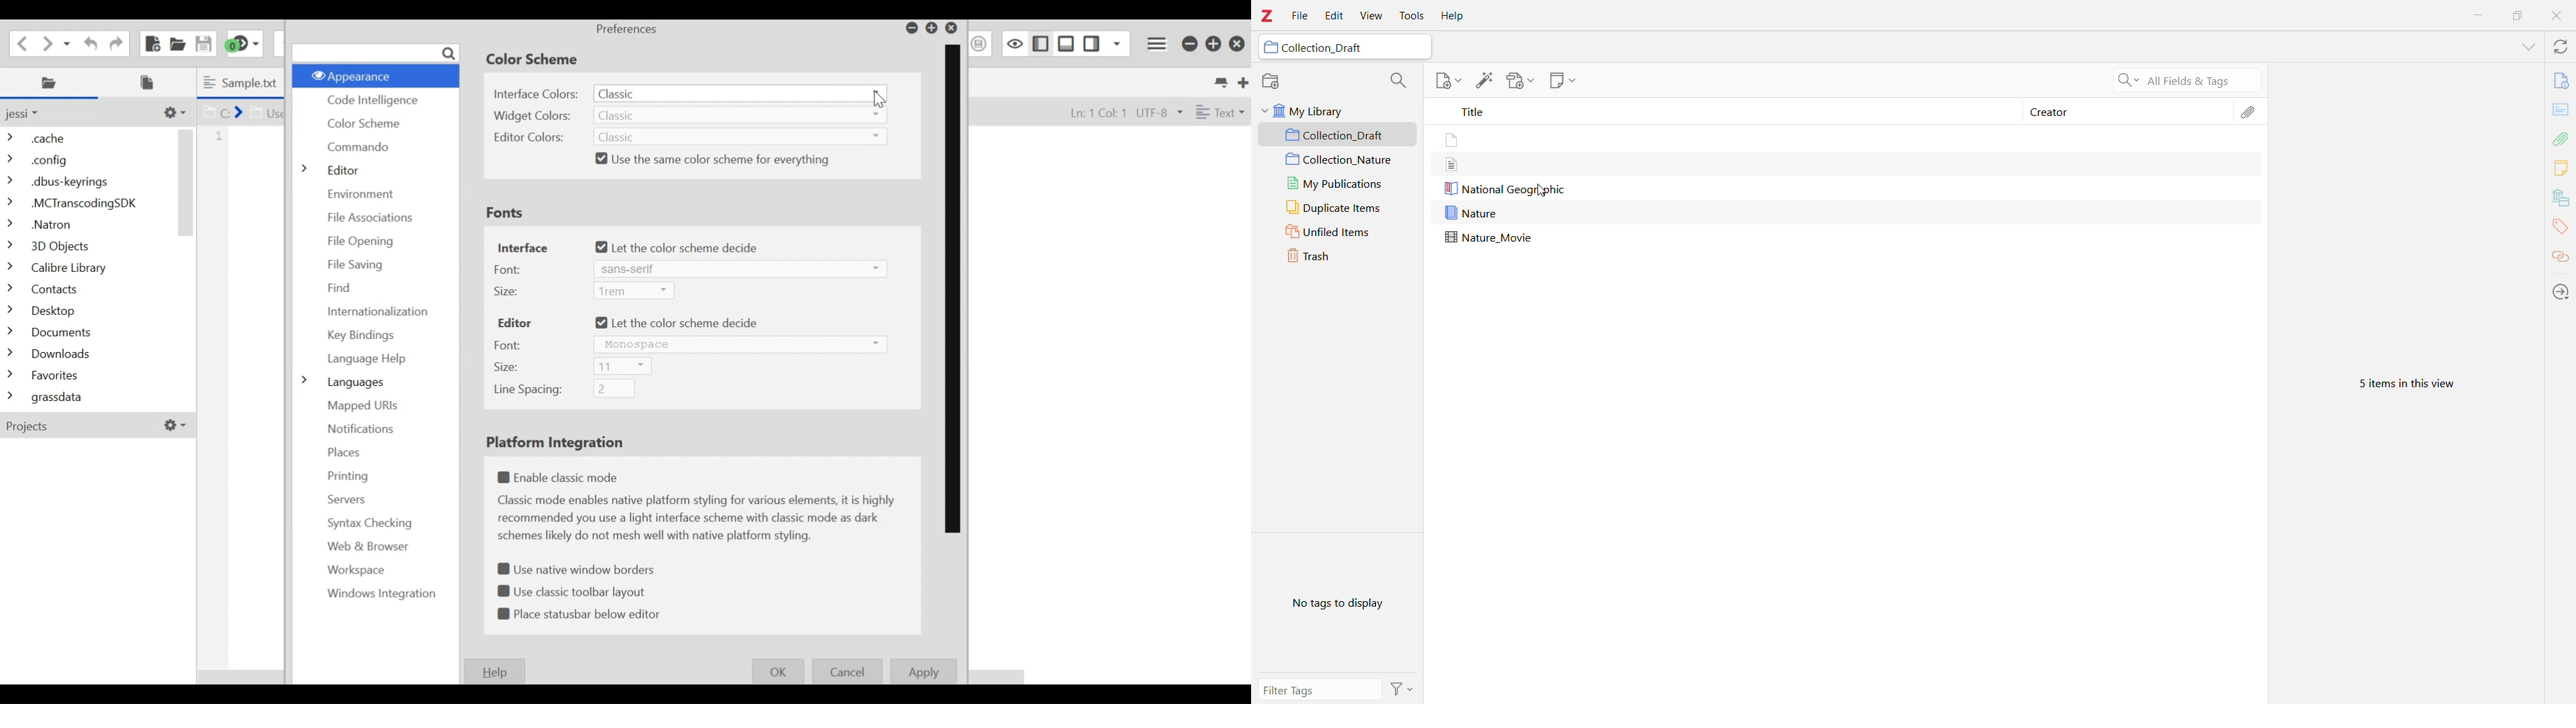 Image resolution: width=2576 pixels, height=728 pixels. What do you see at coordinates (849, 671) in the screenshot?
I see `Cancel` at bounding box center [849, 671].